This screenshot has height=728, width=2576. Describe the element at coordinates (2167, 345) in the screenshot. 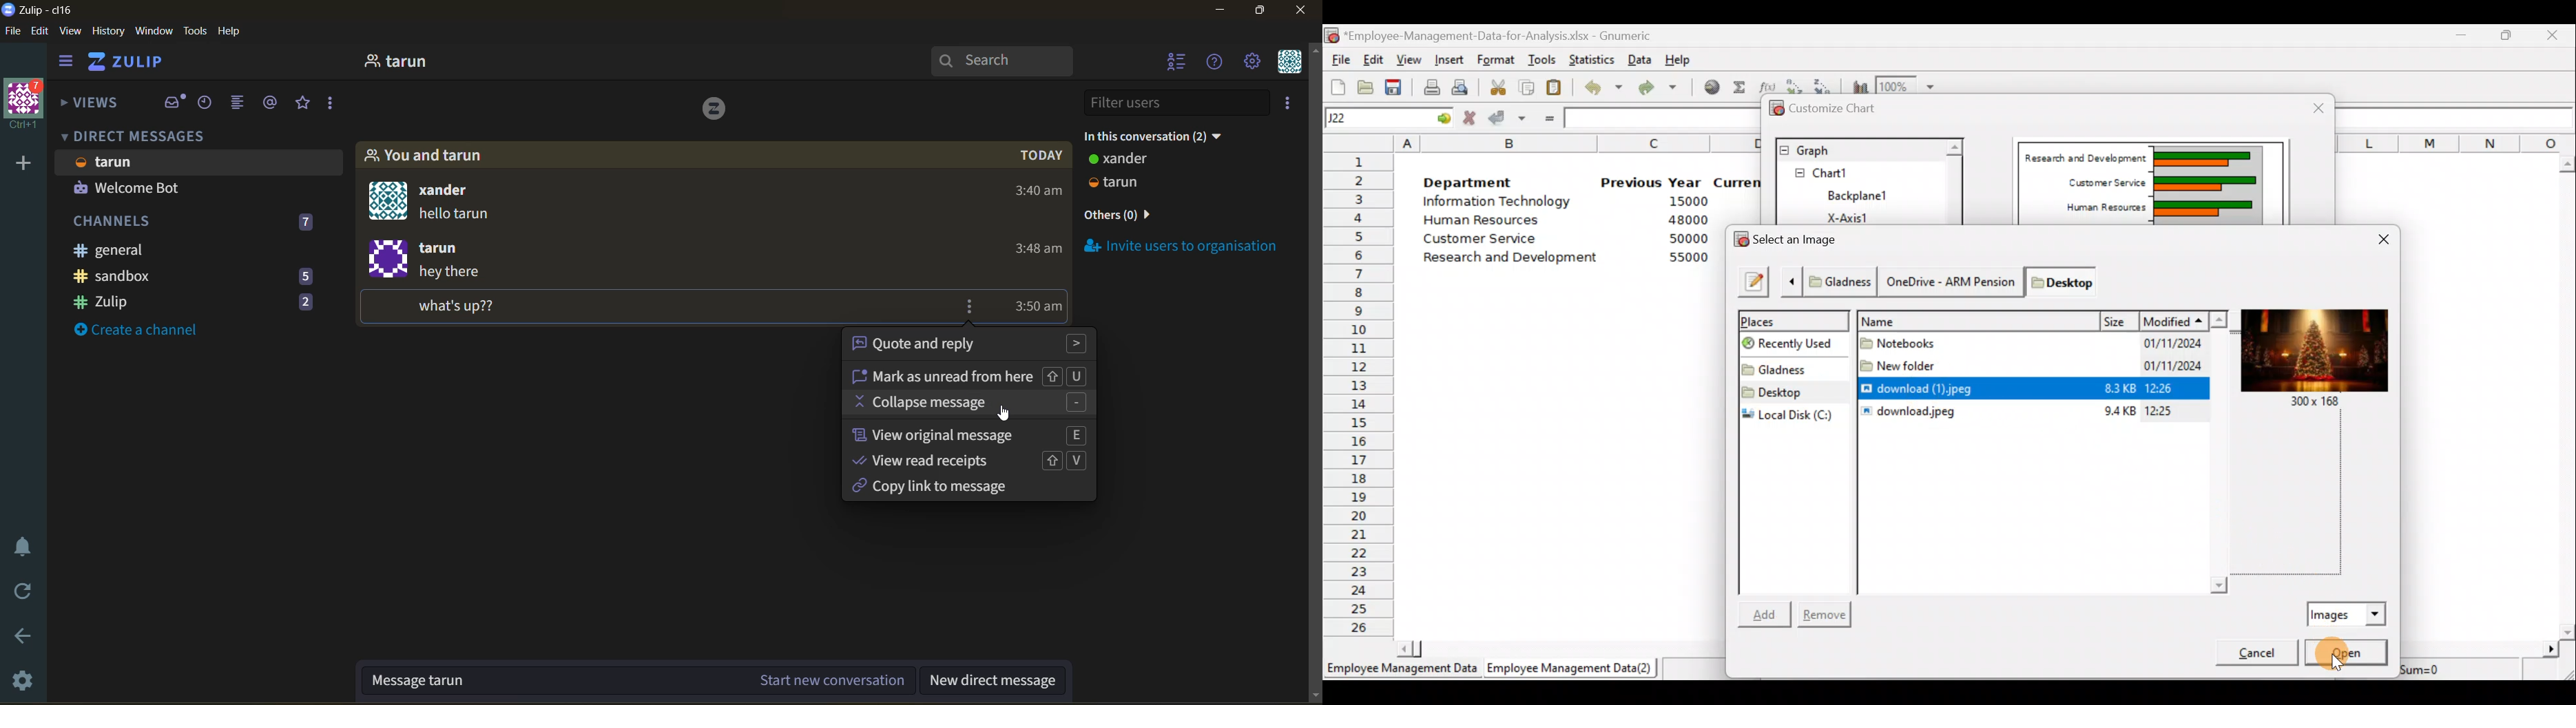

I see `01/11/2024` at that location.